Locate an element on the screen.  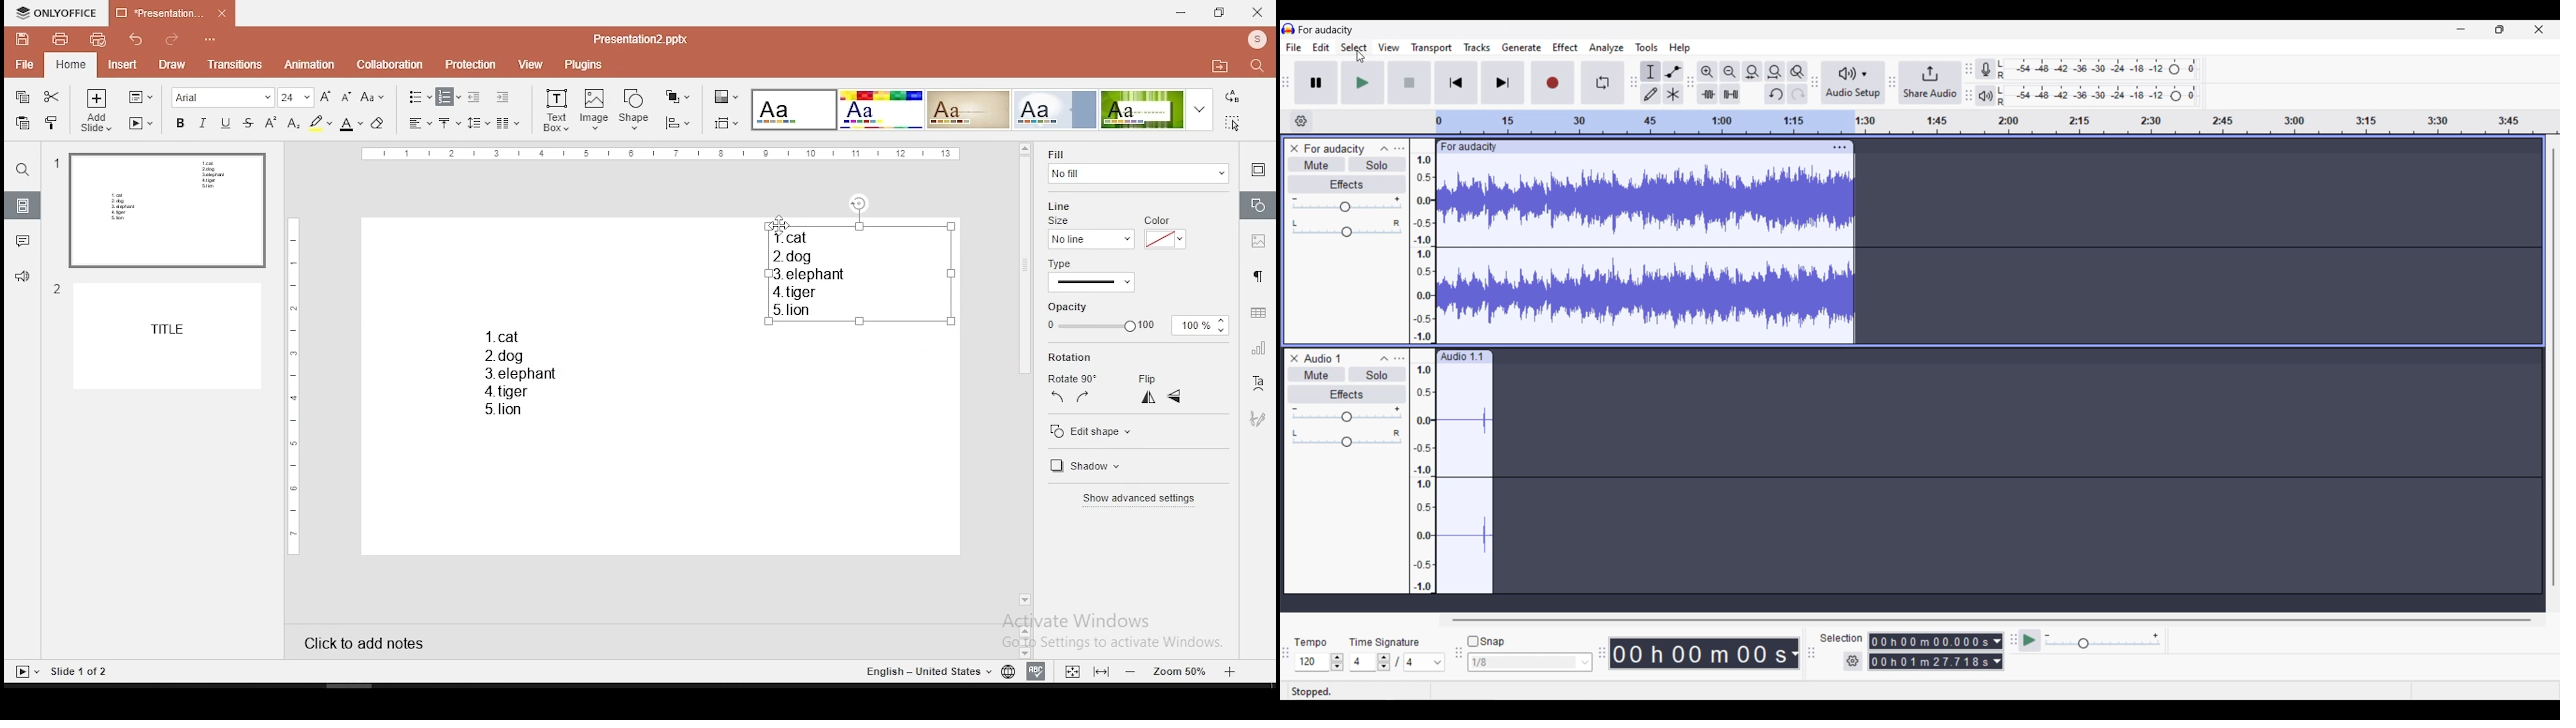
art is located at coordinates (1260, 418).